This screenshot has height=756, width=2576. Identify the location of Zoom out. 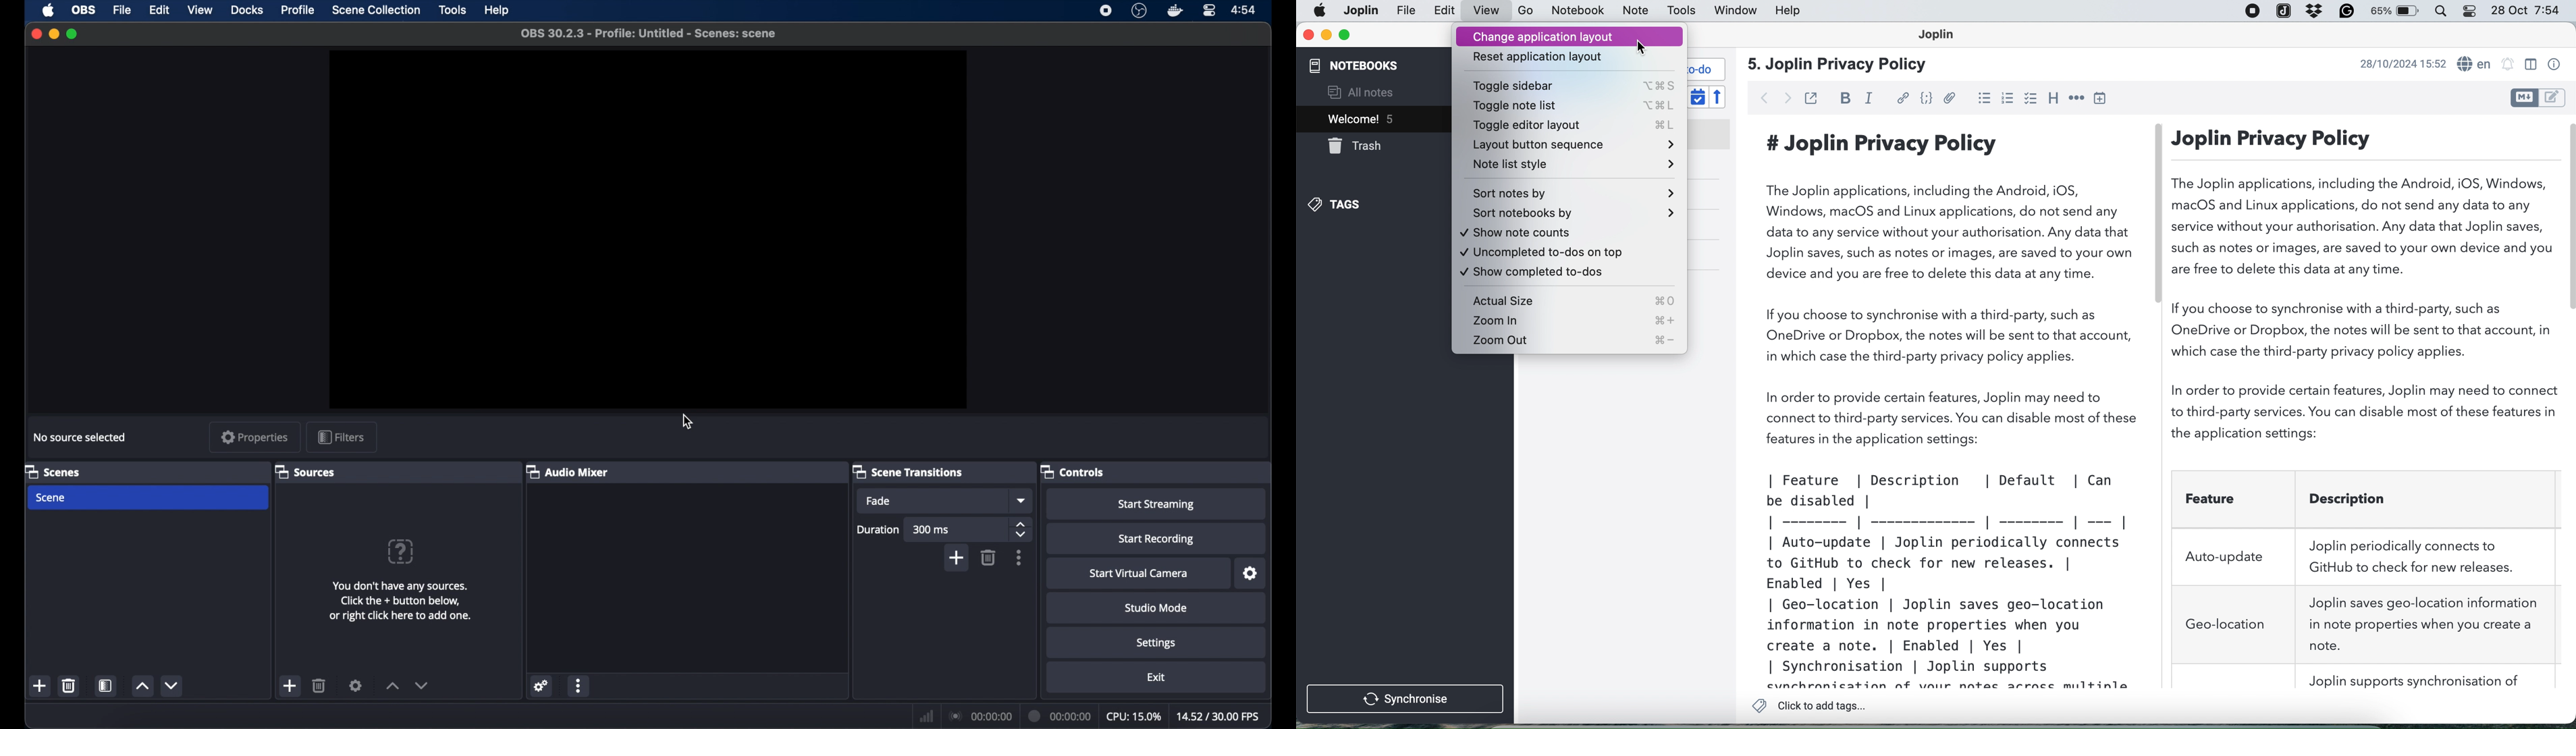
(1570, 343).